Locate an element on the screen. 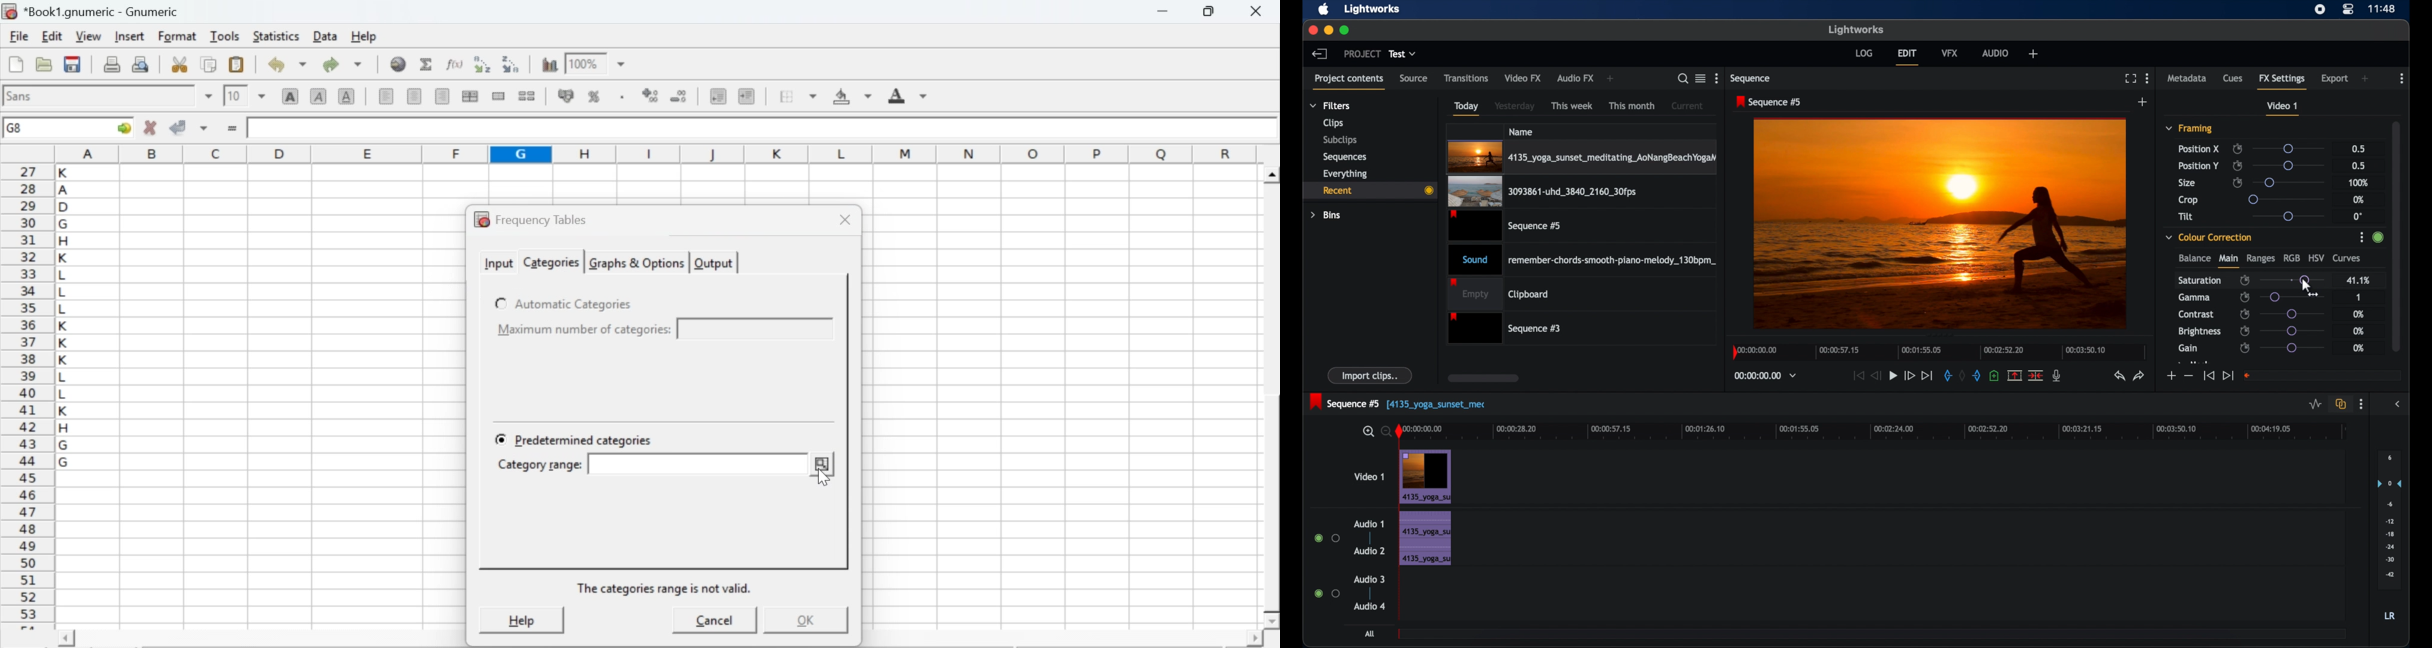 The width and height of the screenshot is (2436, 672). redo is located at coordinates (342, 64).